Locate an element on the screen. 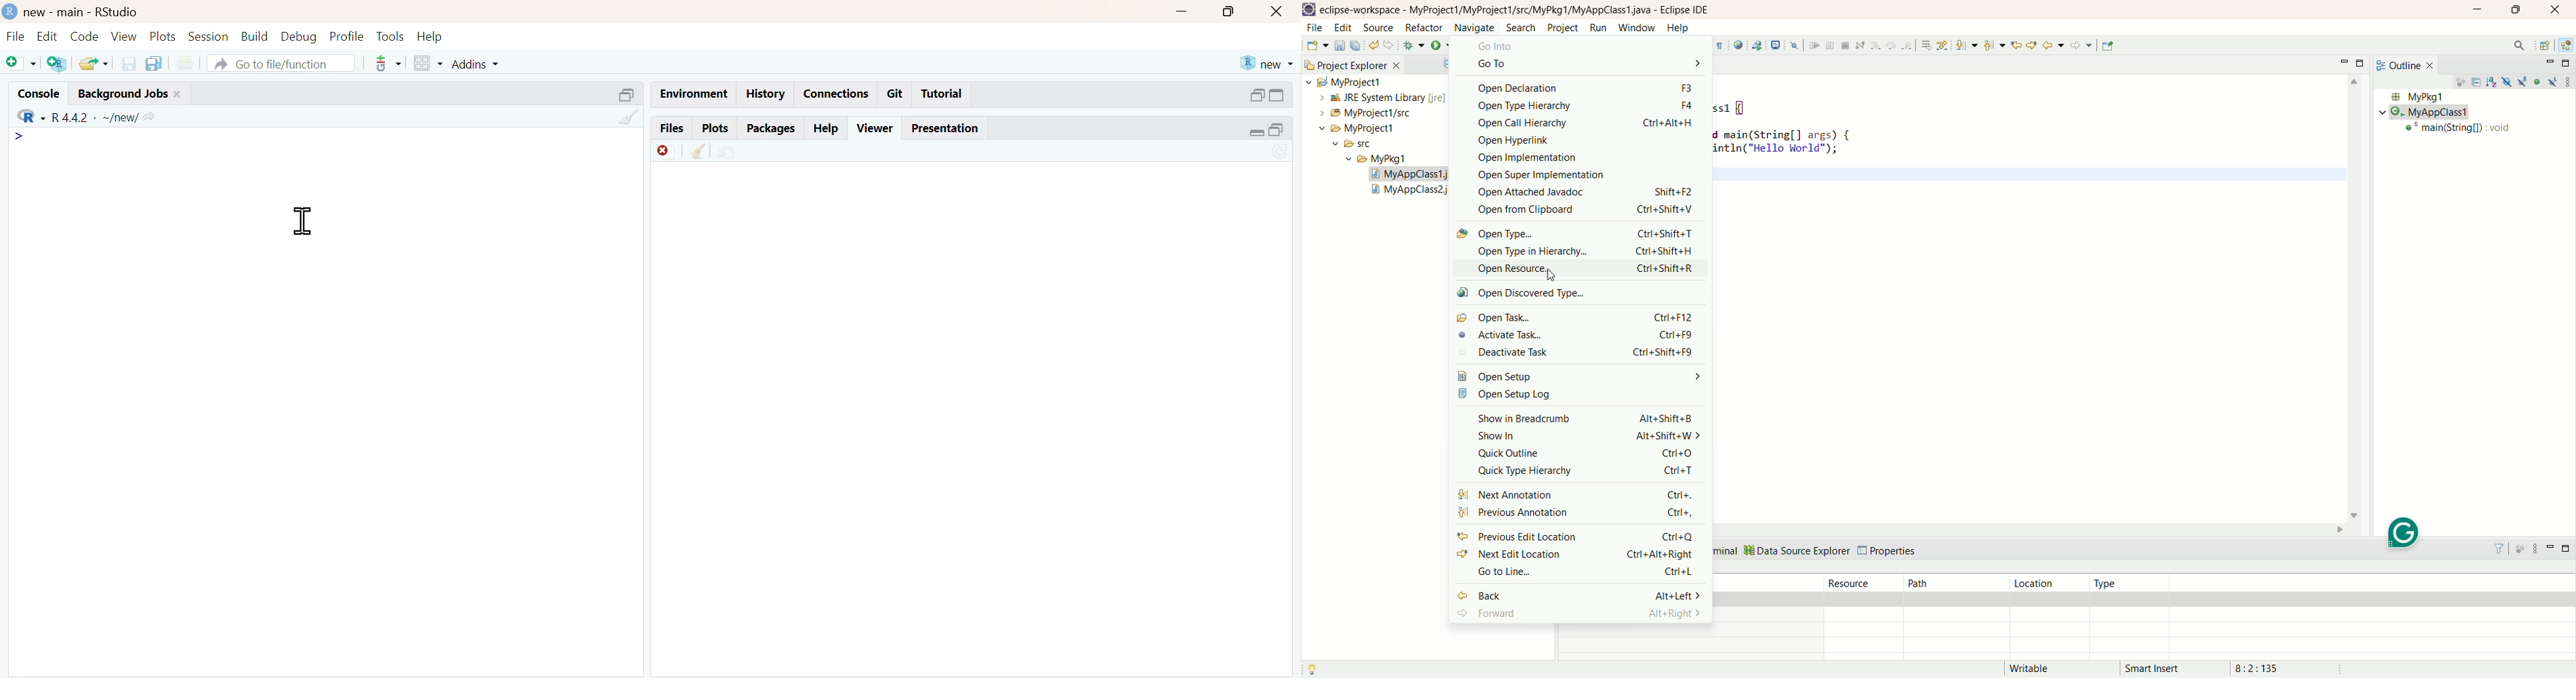  Environment  is located at coordinates (695, 94).